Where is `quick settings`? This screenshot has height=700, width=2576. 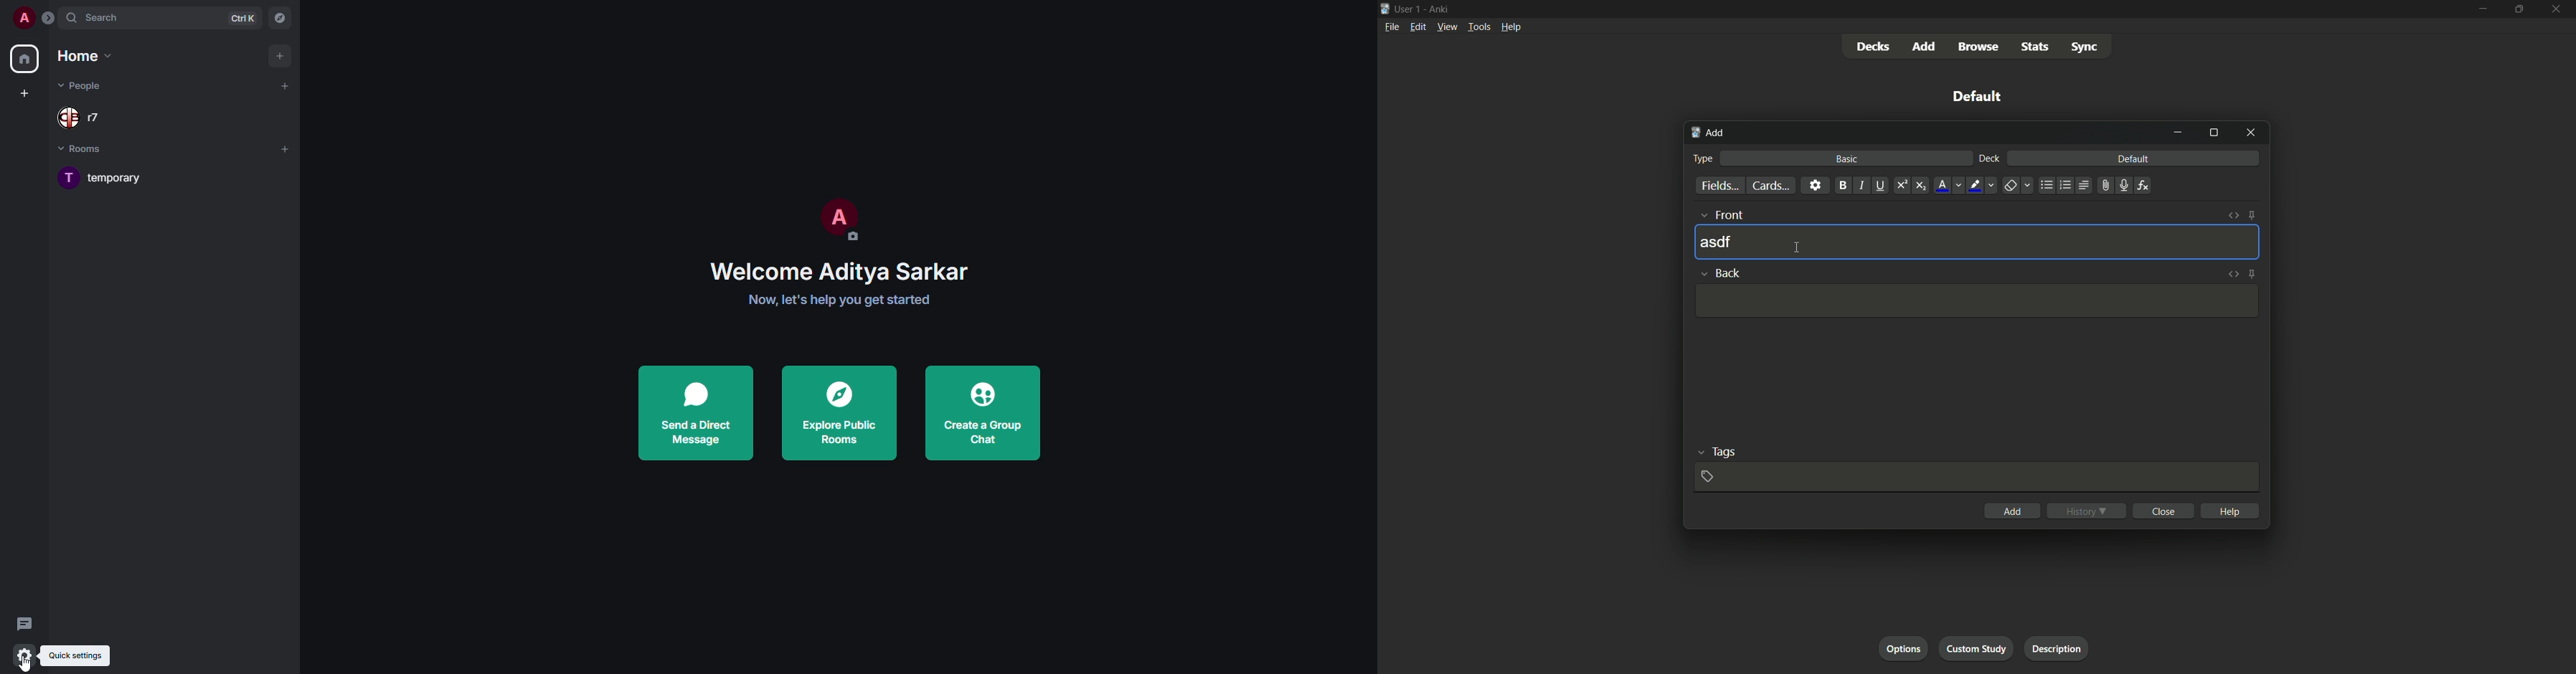 quick settings is located at coordinates (78, 655).